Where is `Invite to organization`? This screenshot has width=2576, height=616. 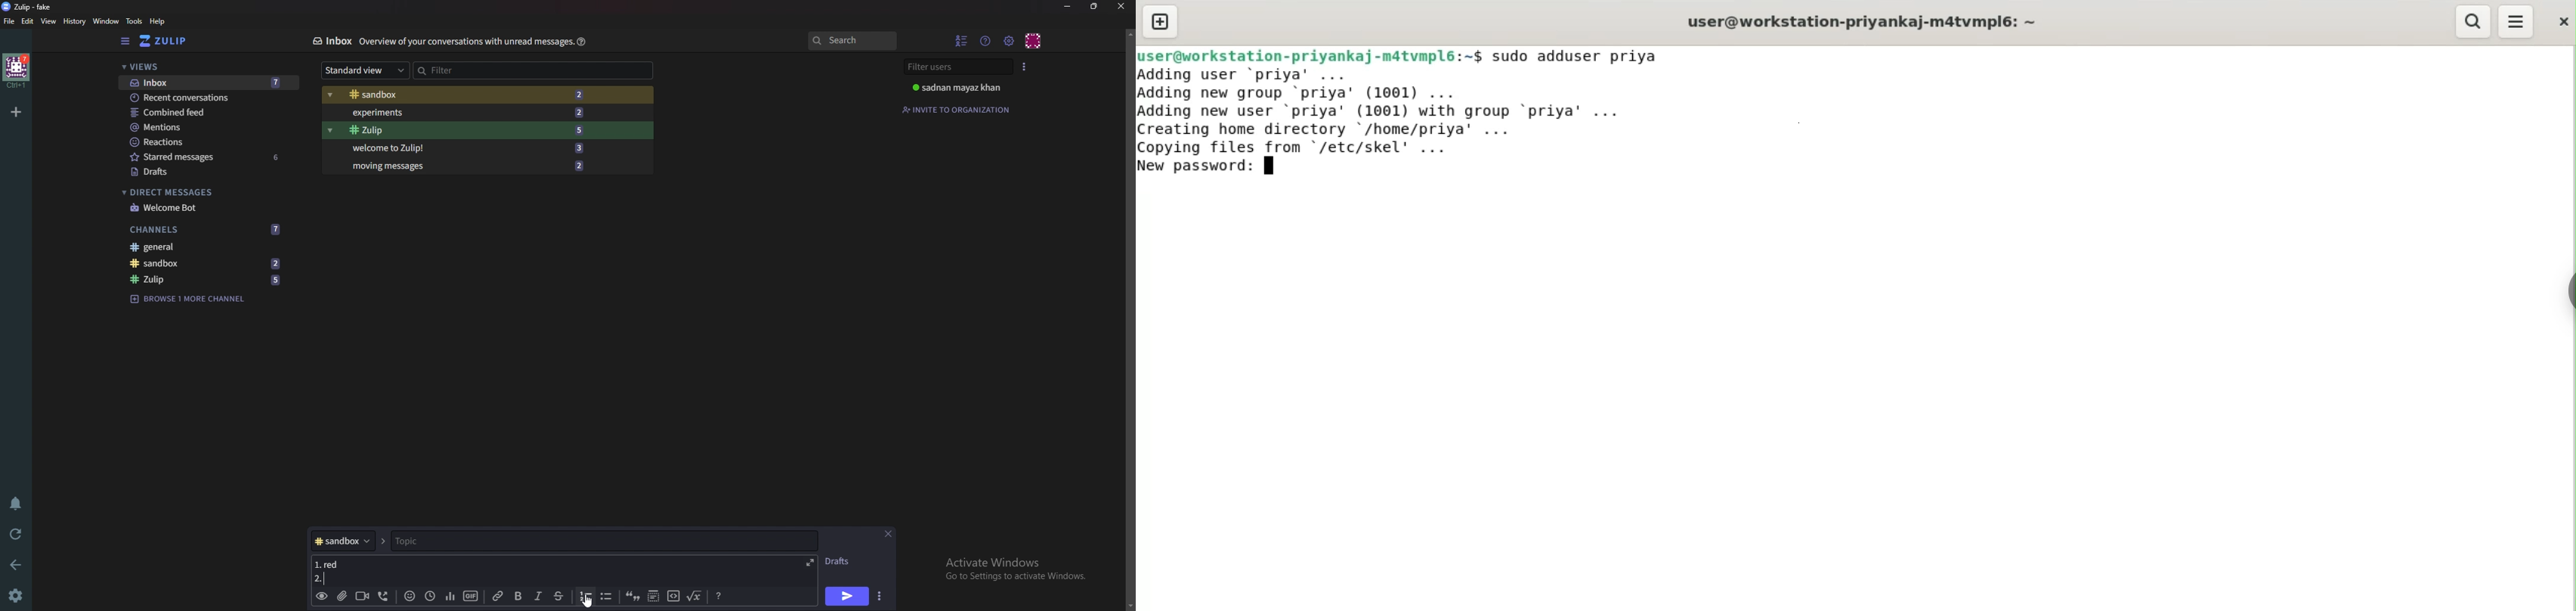
Invite to organization is located at coordinates (958, 108).